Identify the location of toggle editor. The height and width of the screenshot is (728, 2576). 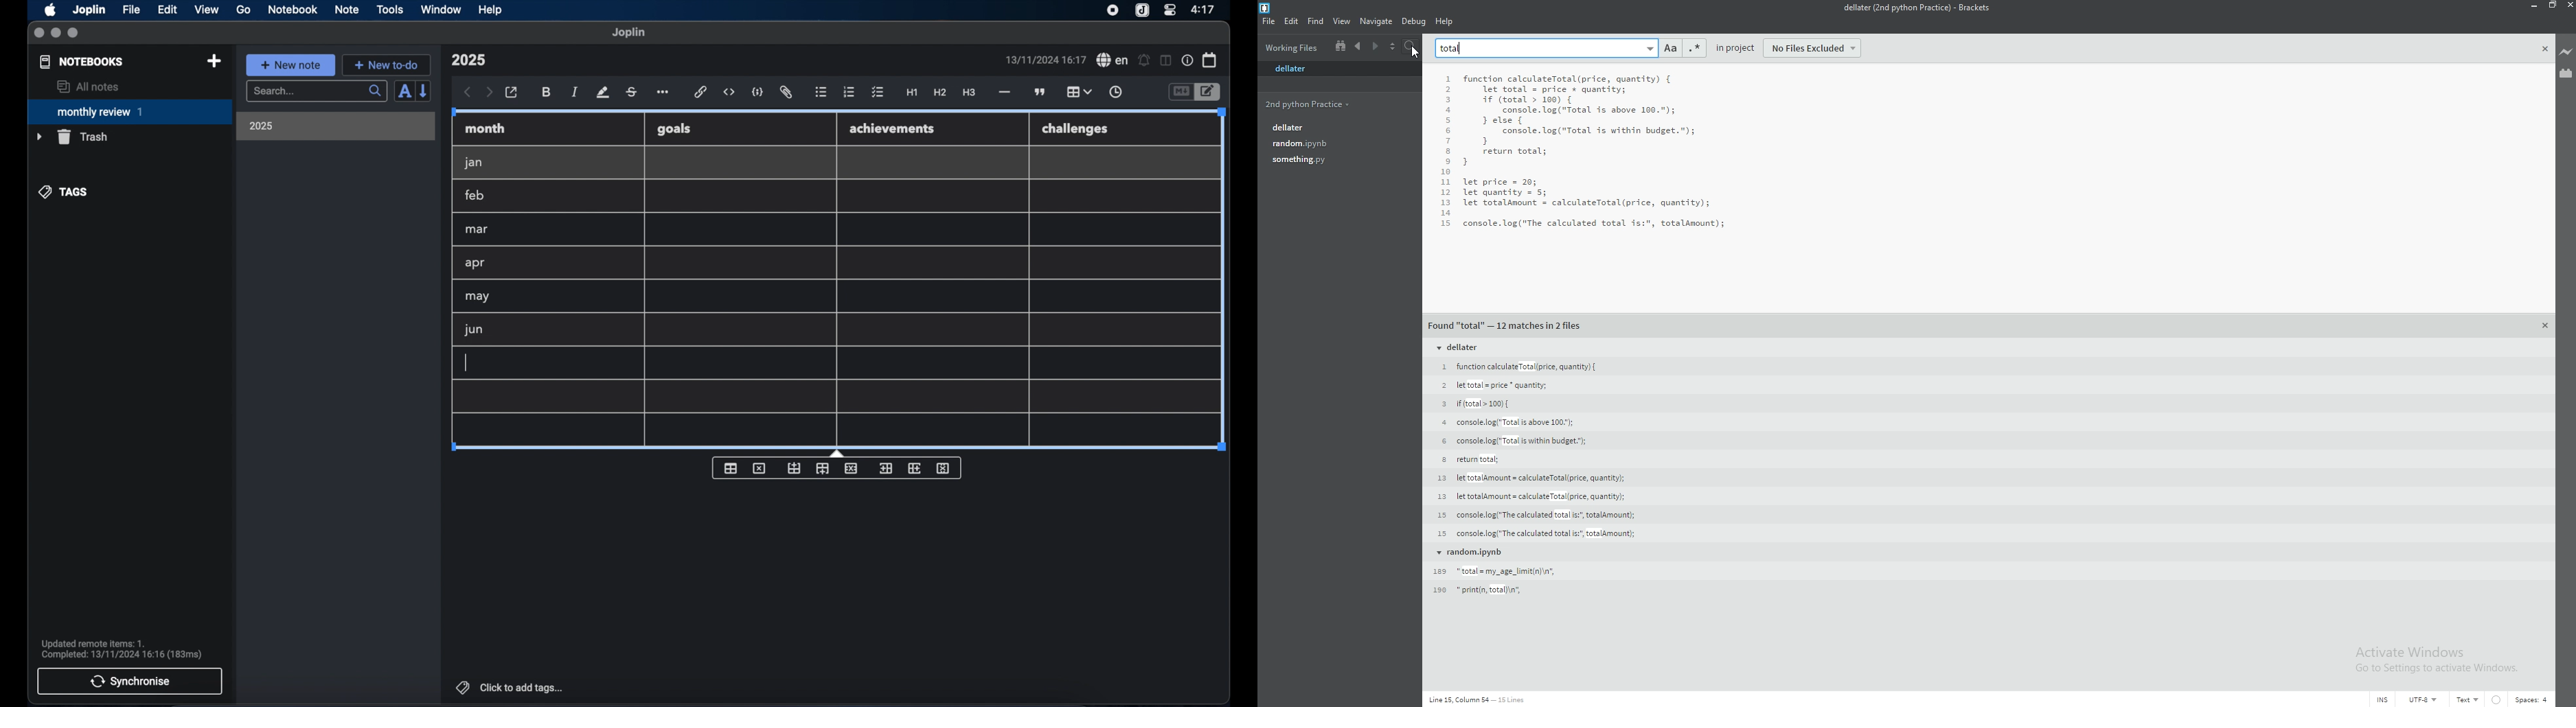
(1180, 92).